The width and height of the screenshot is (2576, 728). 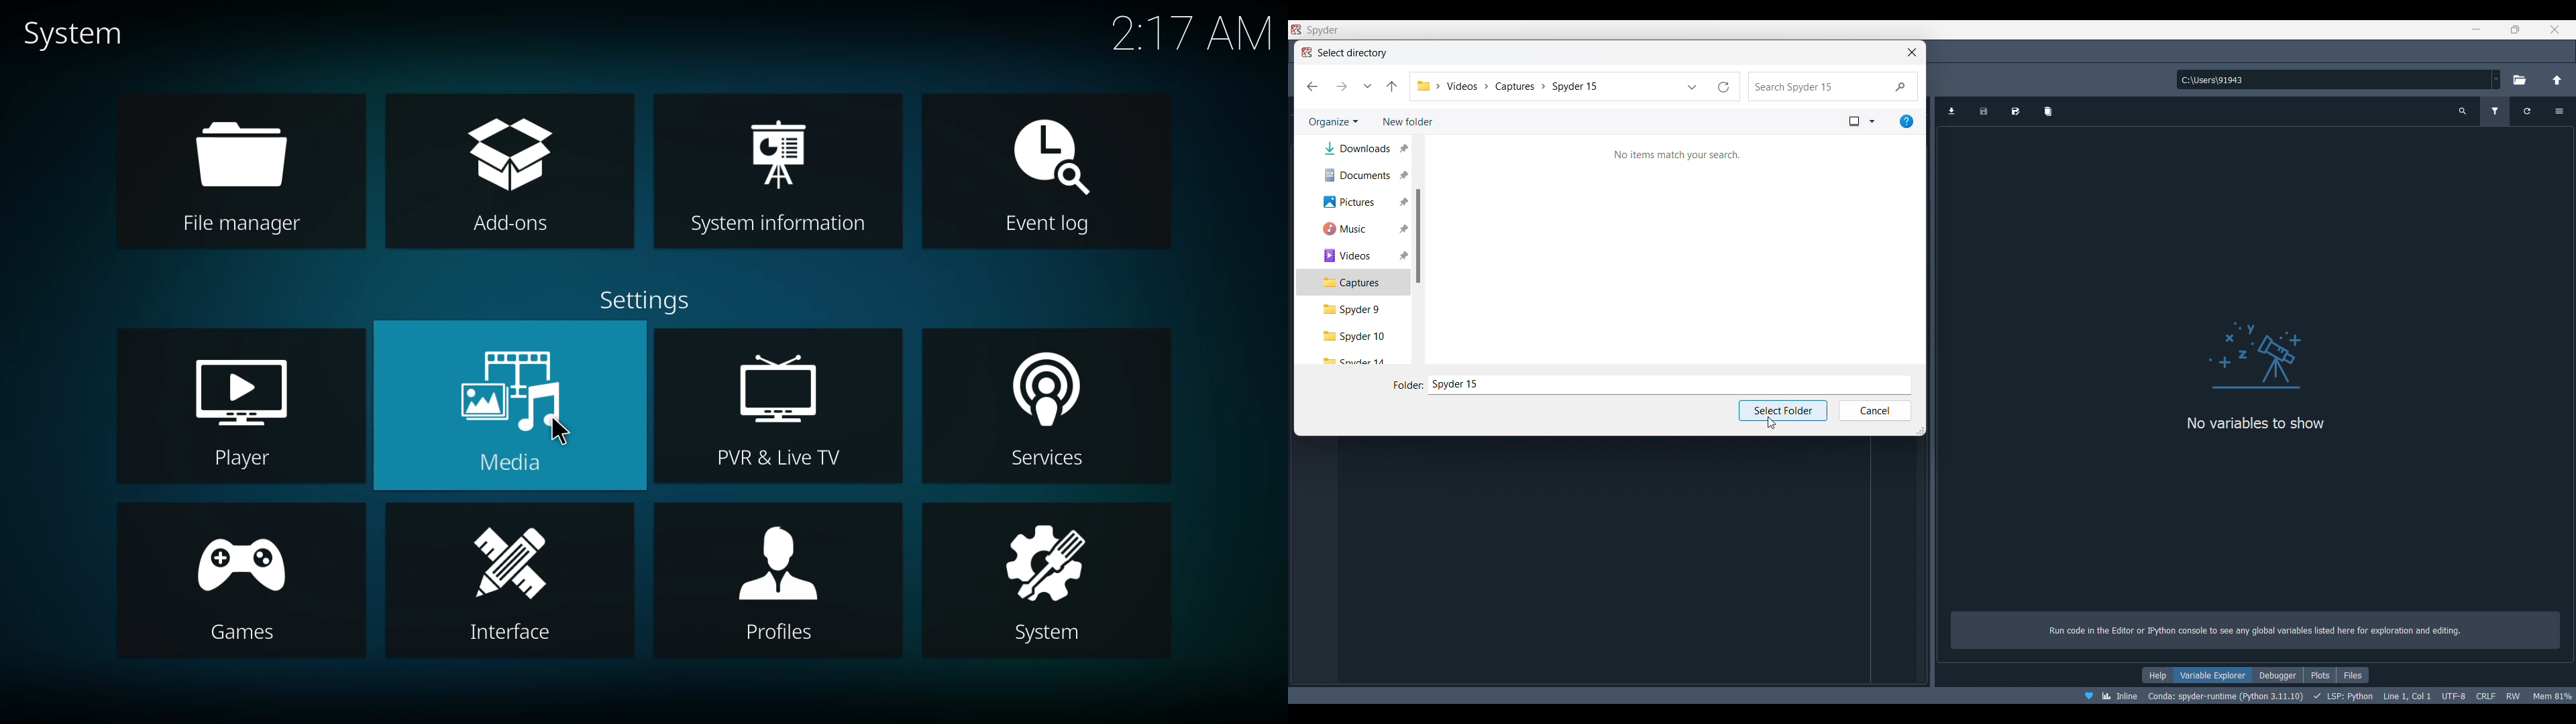 I want to click on media, so click(x=507, y=406).